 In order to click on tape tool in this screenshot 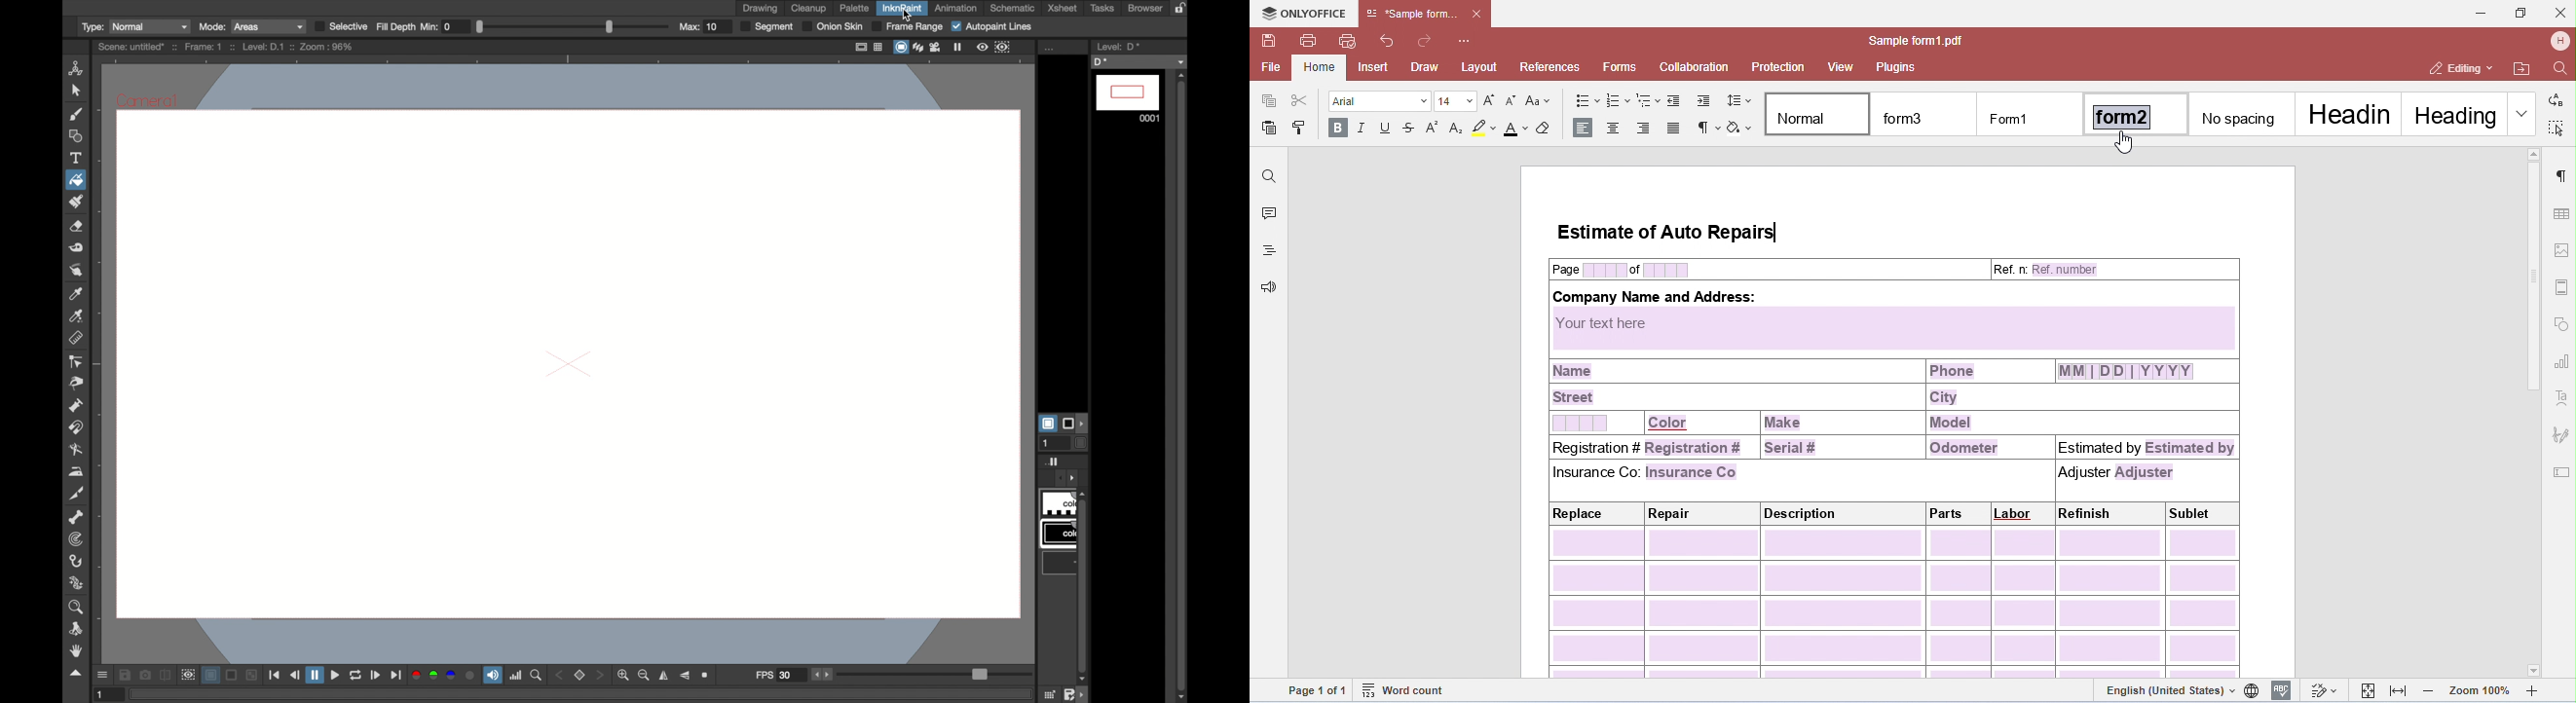, I will do `click(77, 248)`.